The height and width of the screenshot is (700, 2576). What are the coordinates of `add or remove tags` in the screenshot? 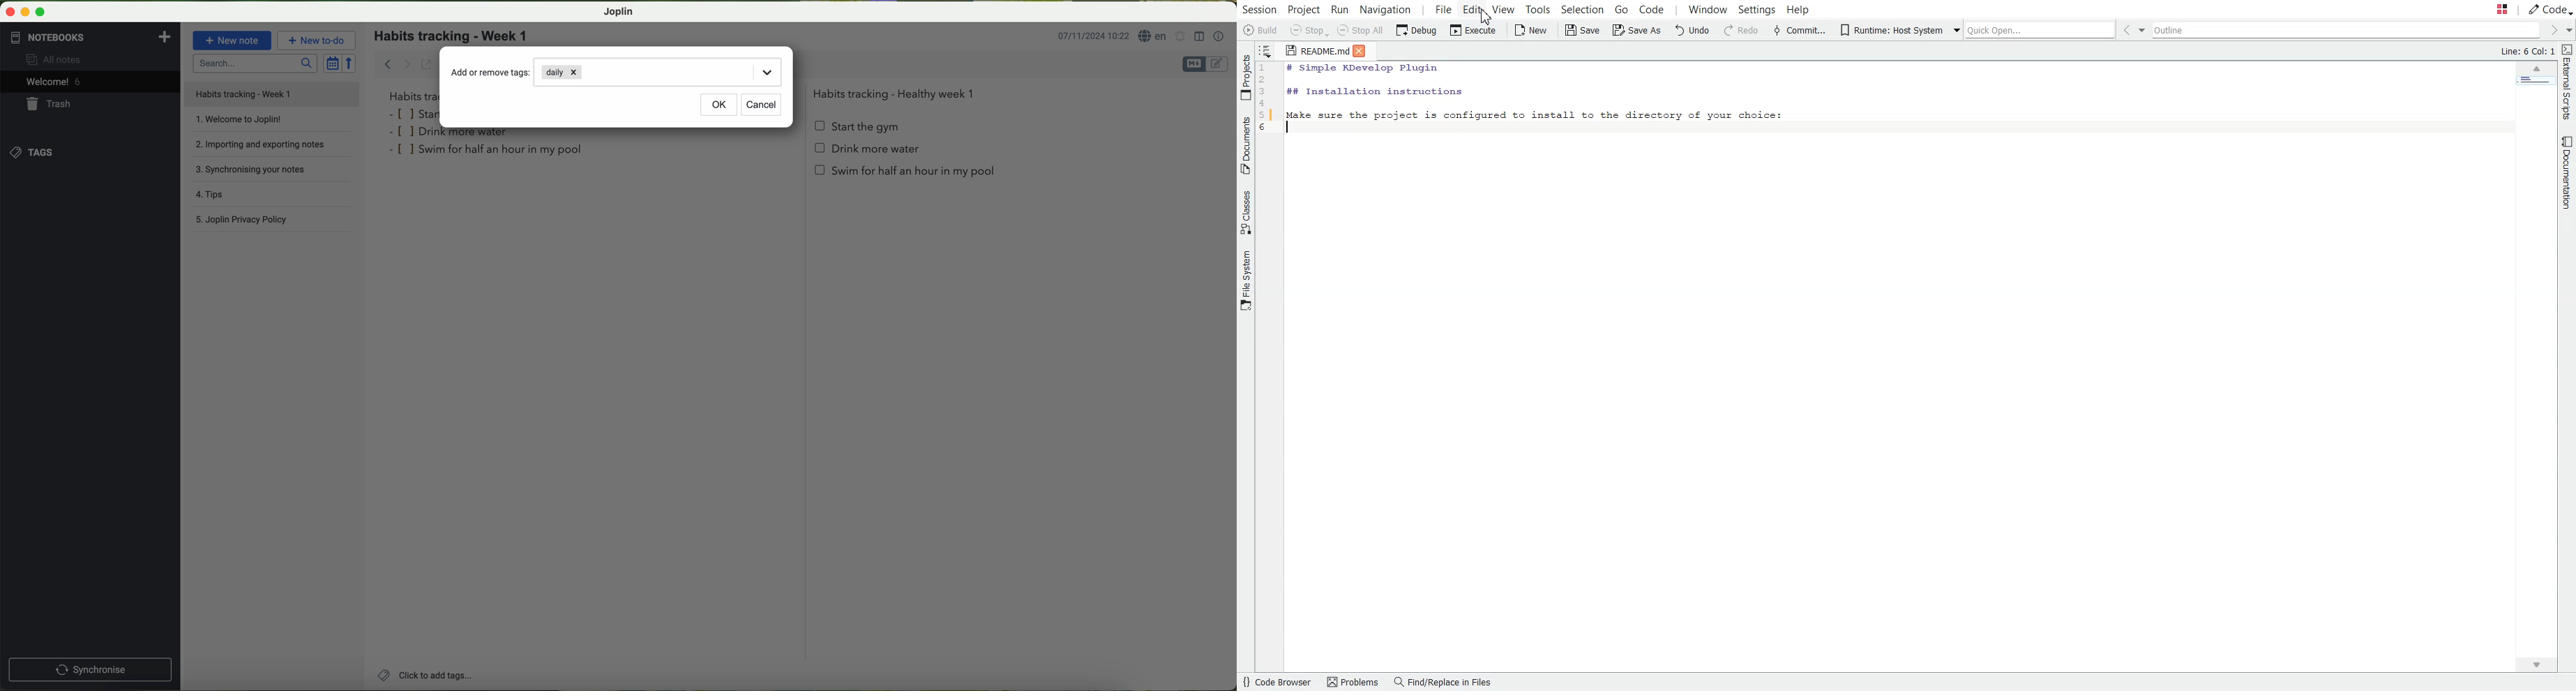 It's located at (491, 73).